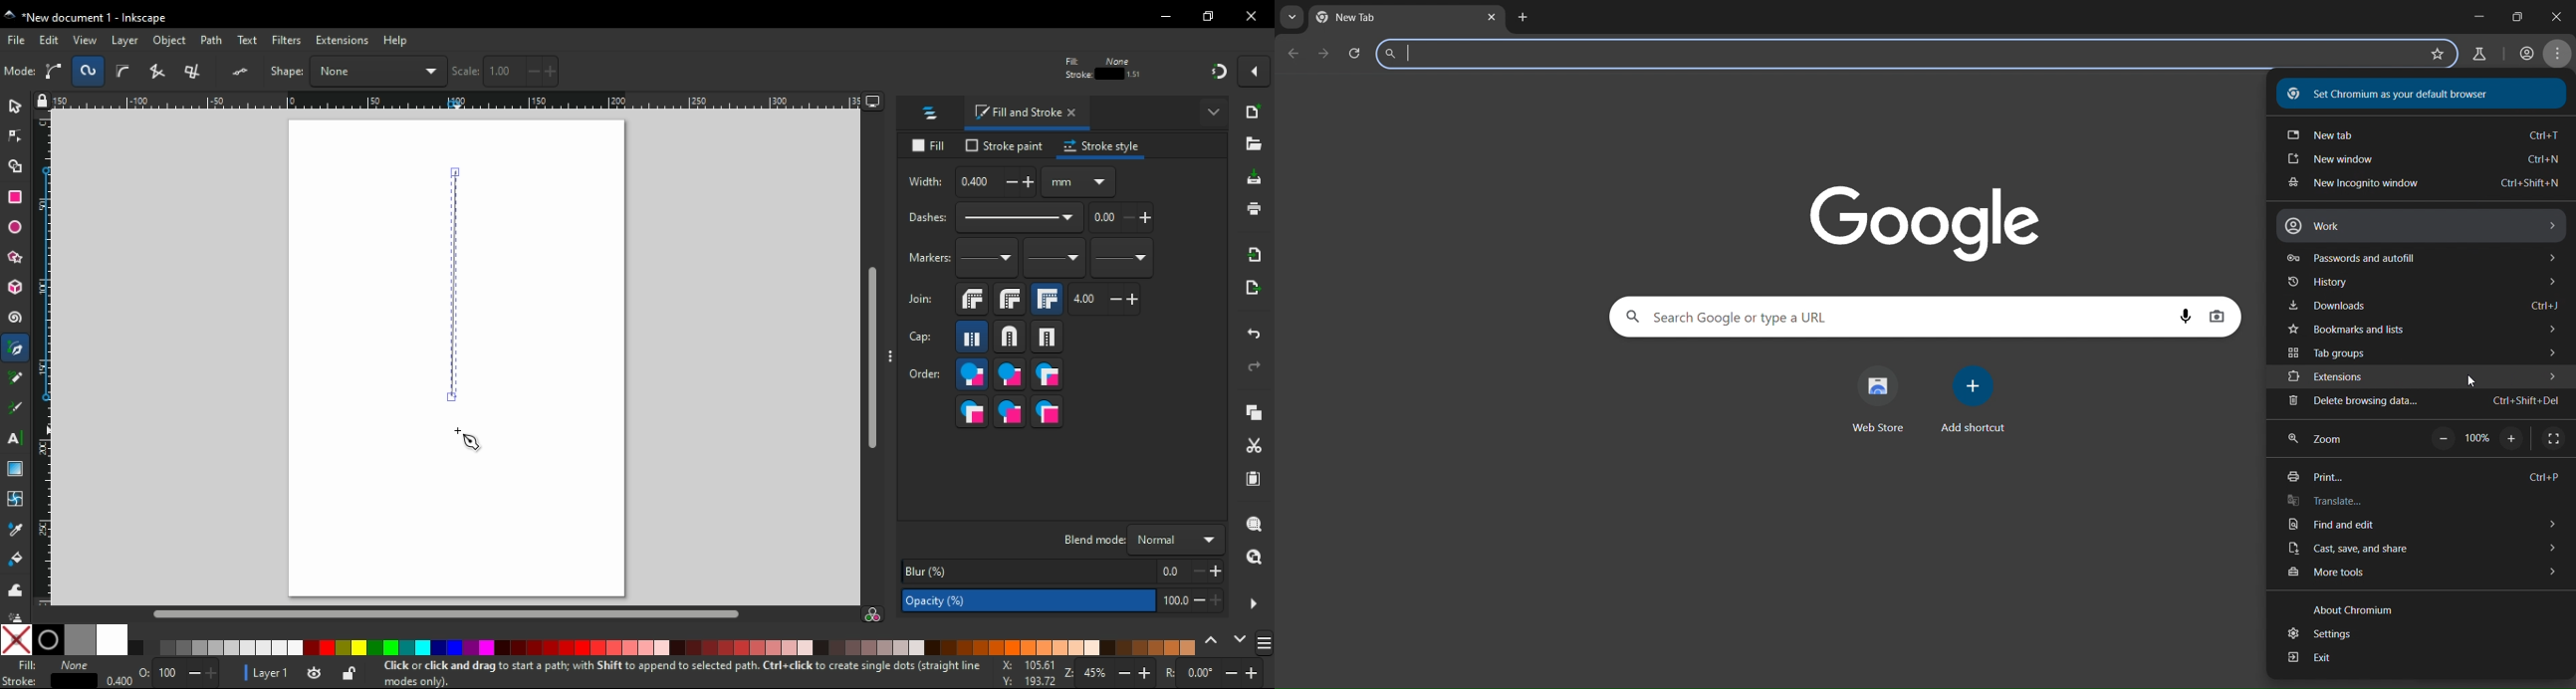 The image size is (2576, 700). I want to click on Size, so click(172, 674).